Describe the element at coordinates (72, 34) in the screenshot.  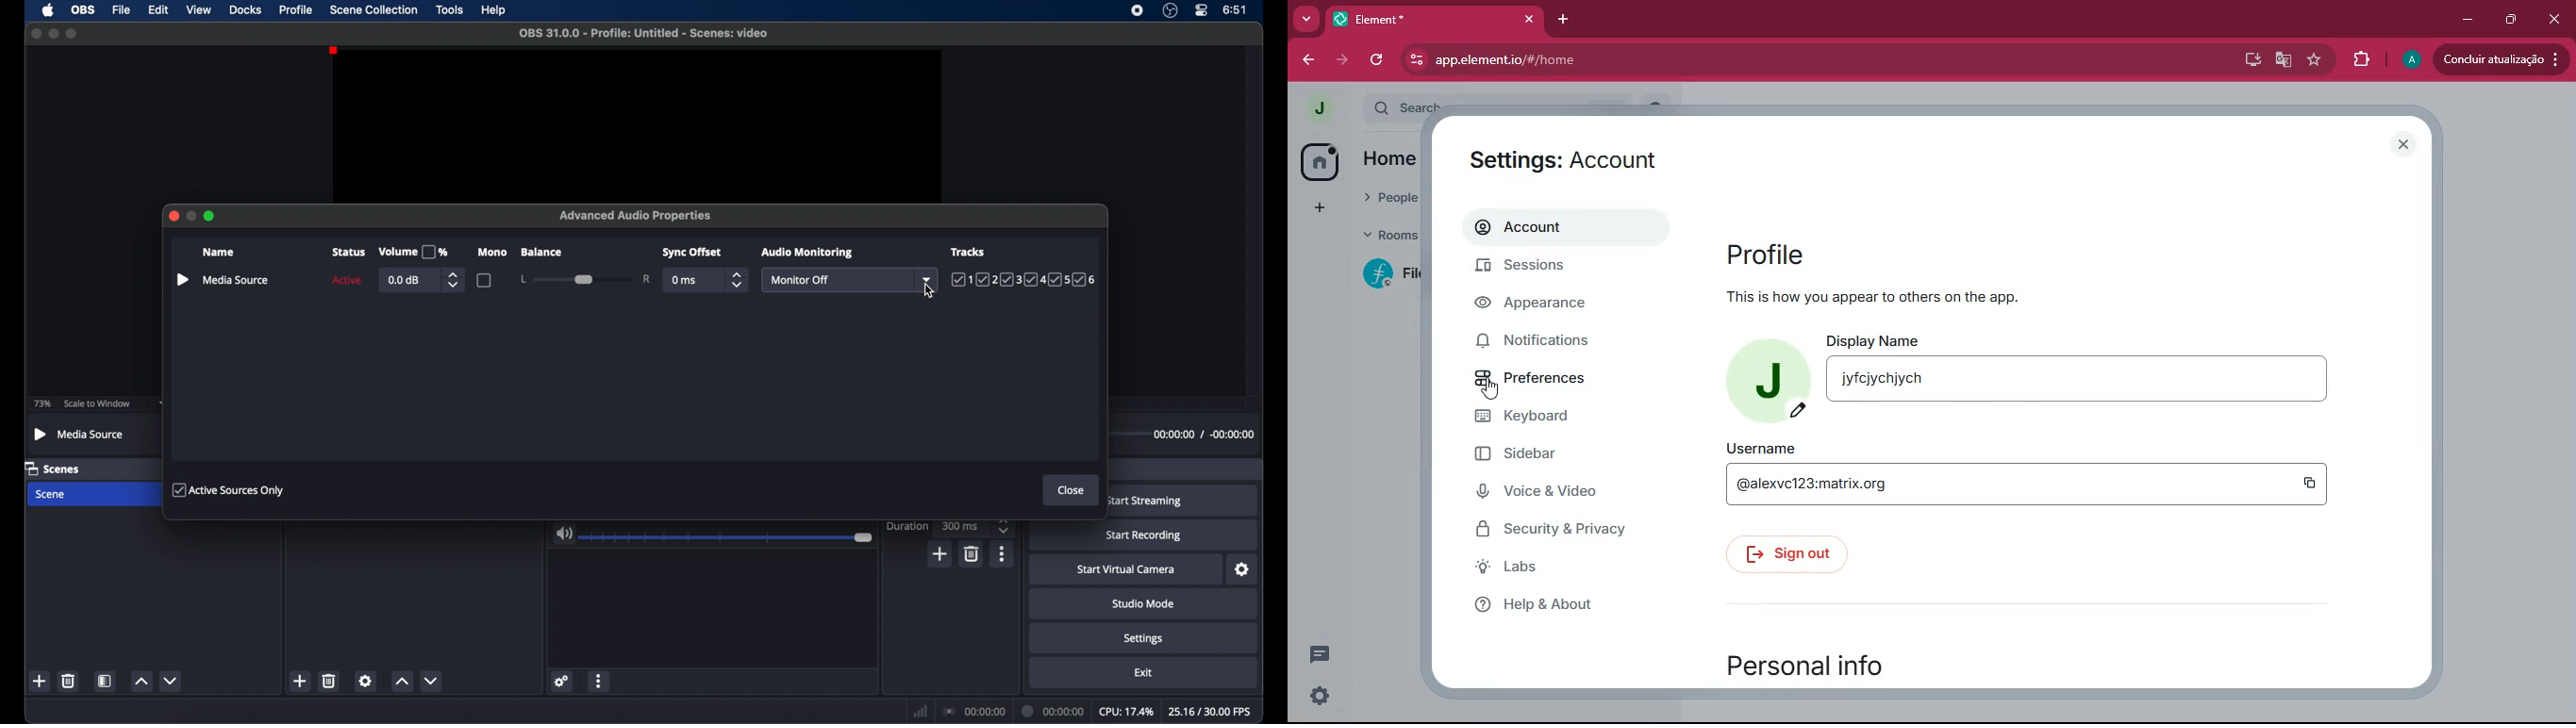
I see `maximize` at that location.